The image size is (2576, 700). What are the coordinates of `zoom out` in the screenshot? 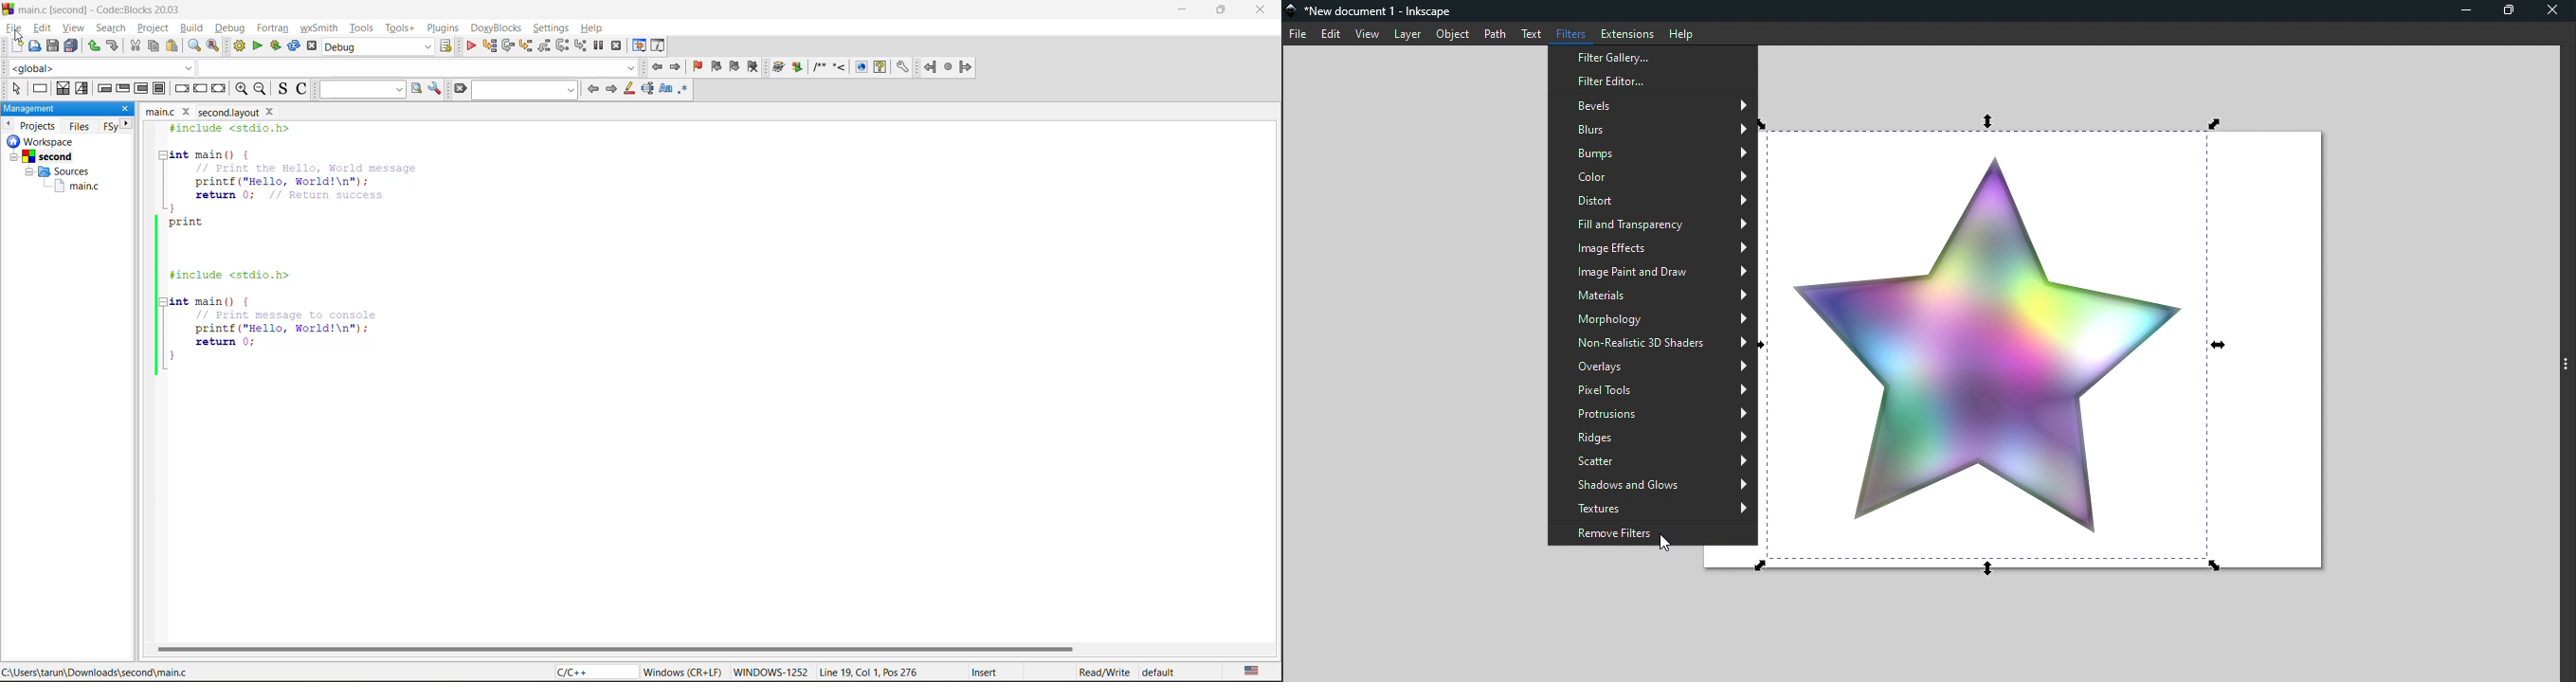 It's located at (260, 89).